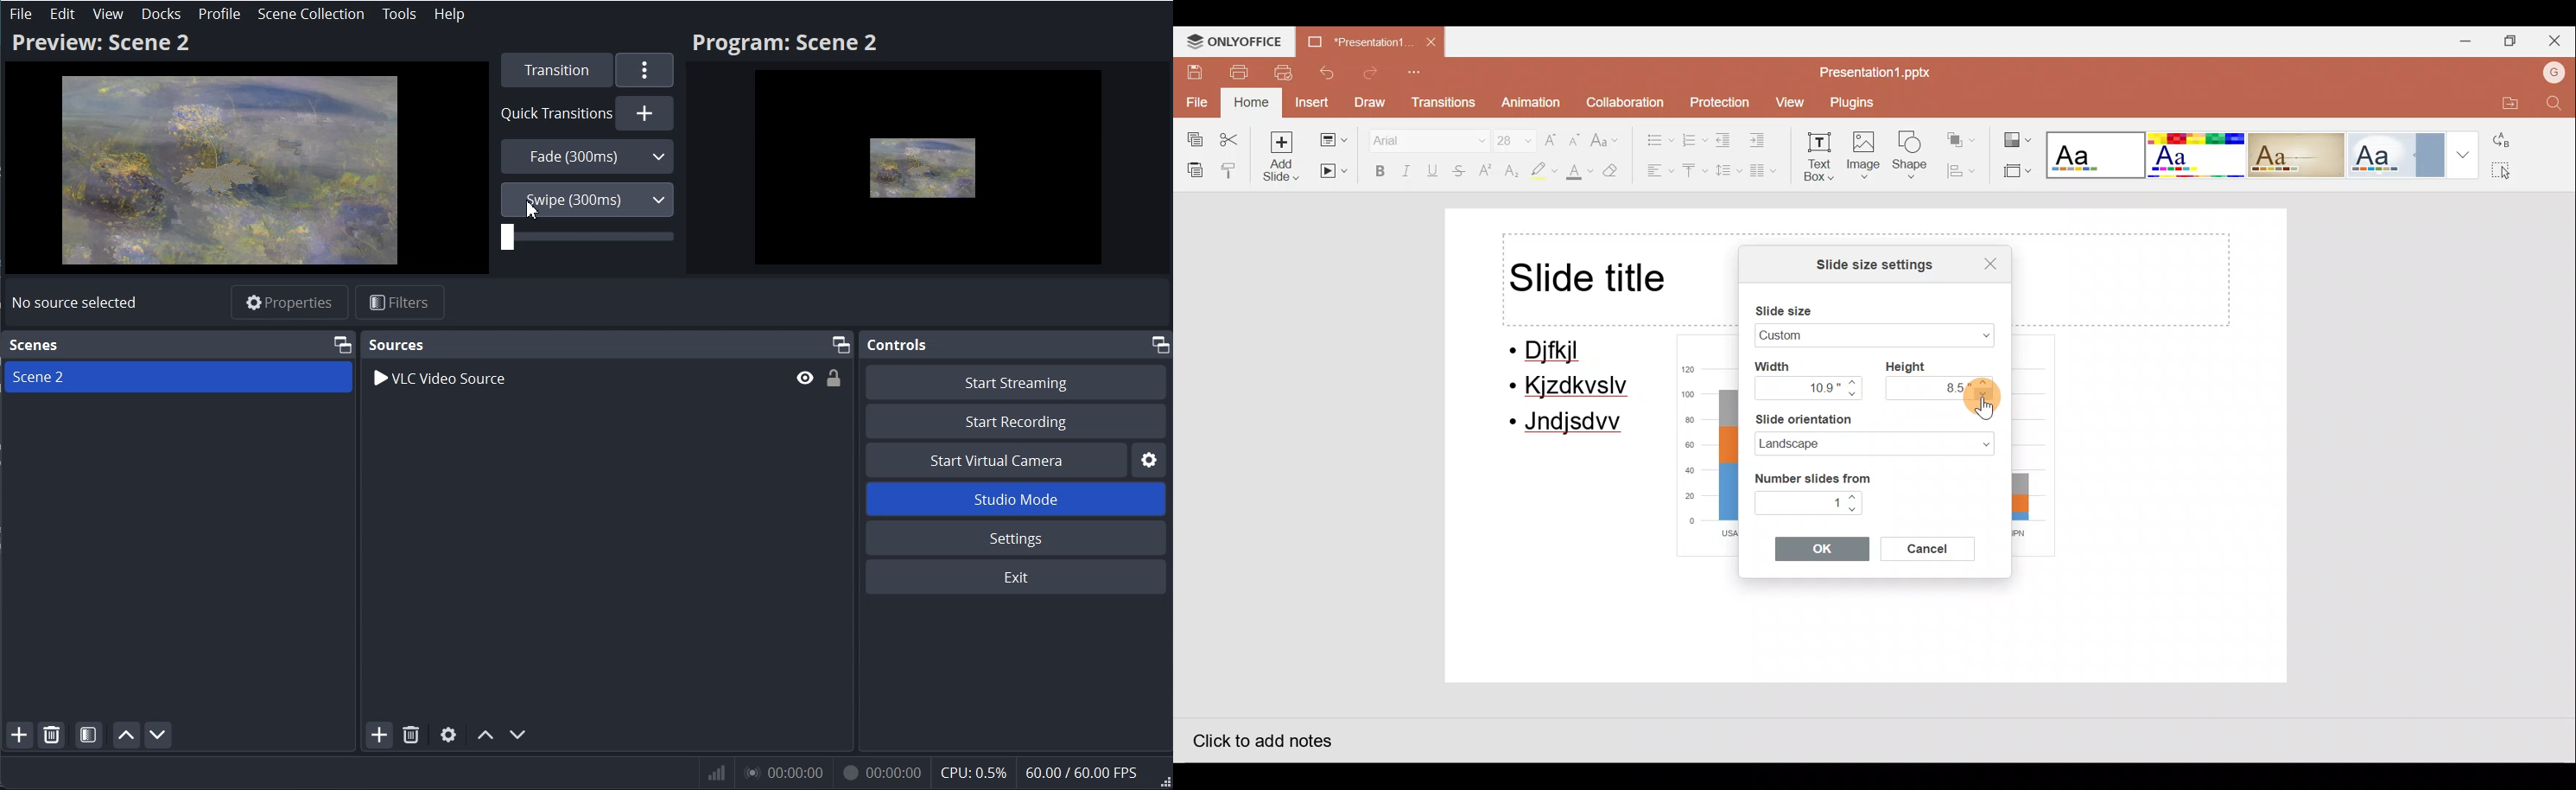 The image size is (2576, 812). What do you see at coordinates (19, 735) in the screenshot?
I see `Add Scene` at bounding box center [19, 735].